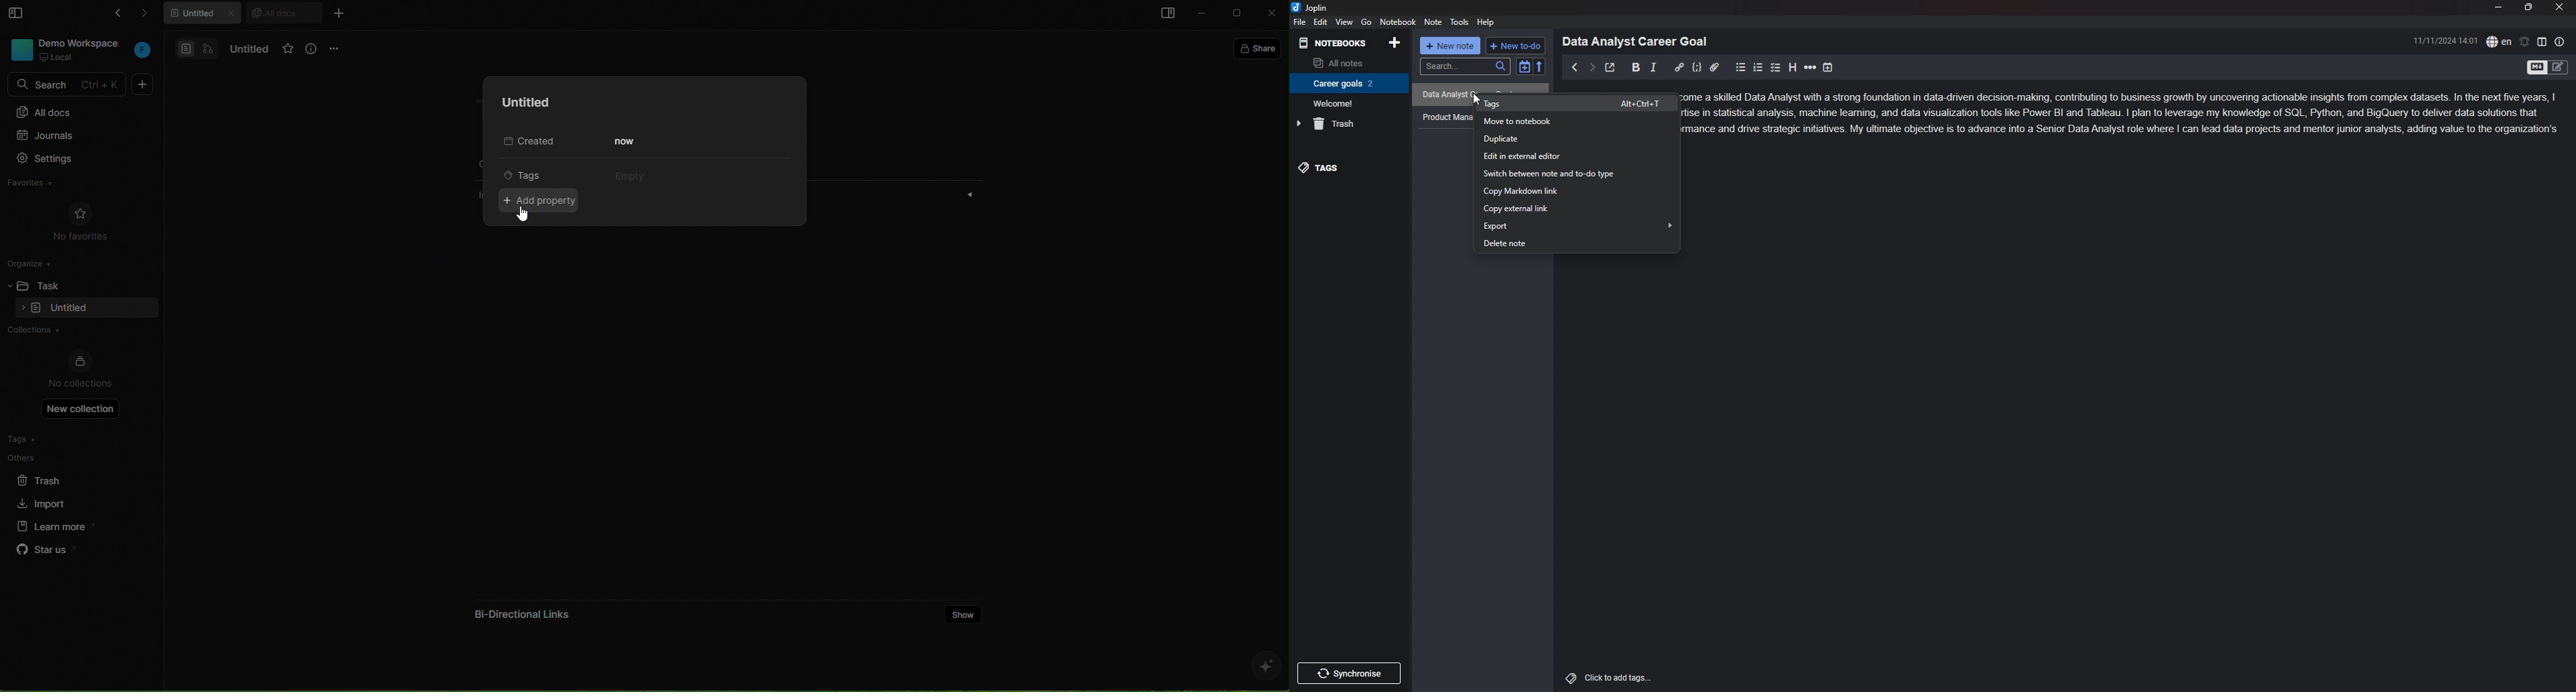 The image size is (2576, 700). I want to click on Click to add tags..., so click(1618, 678).